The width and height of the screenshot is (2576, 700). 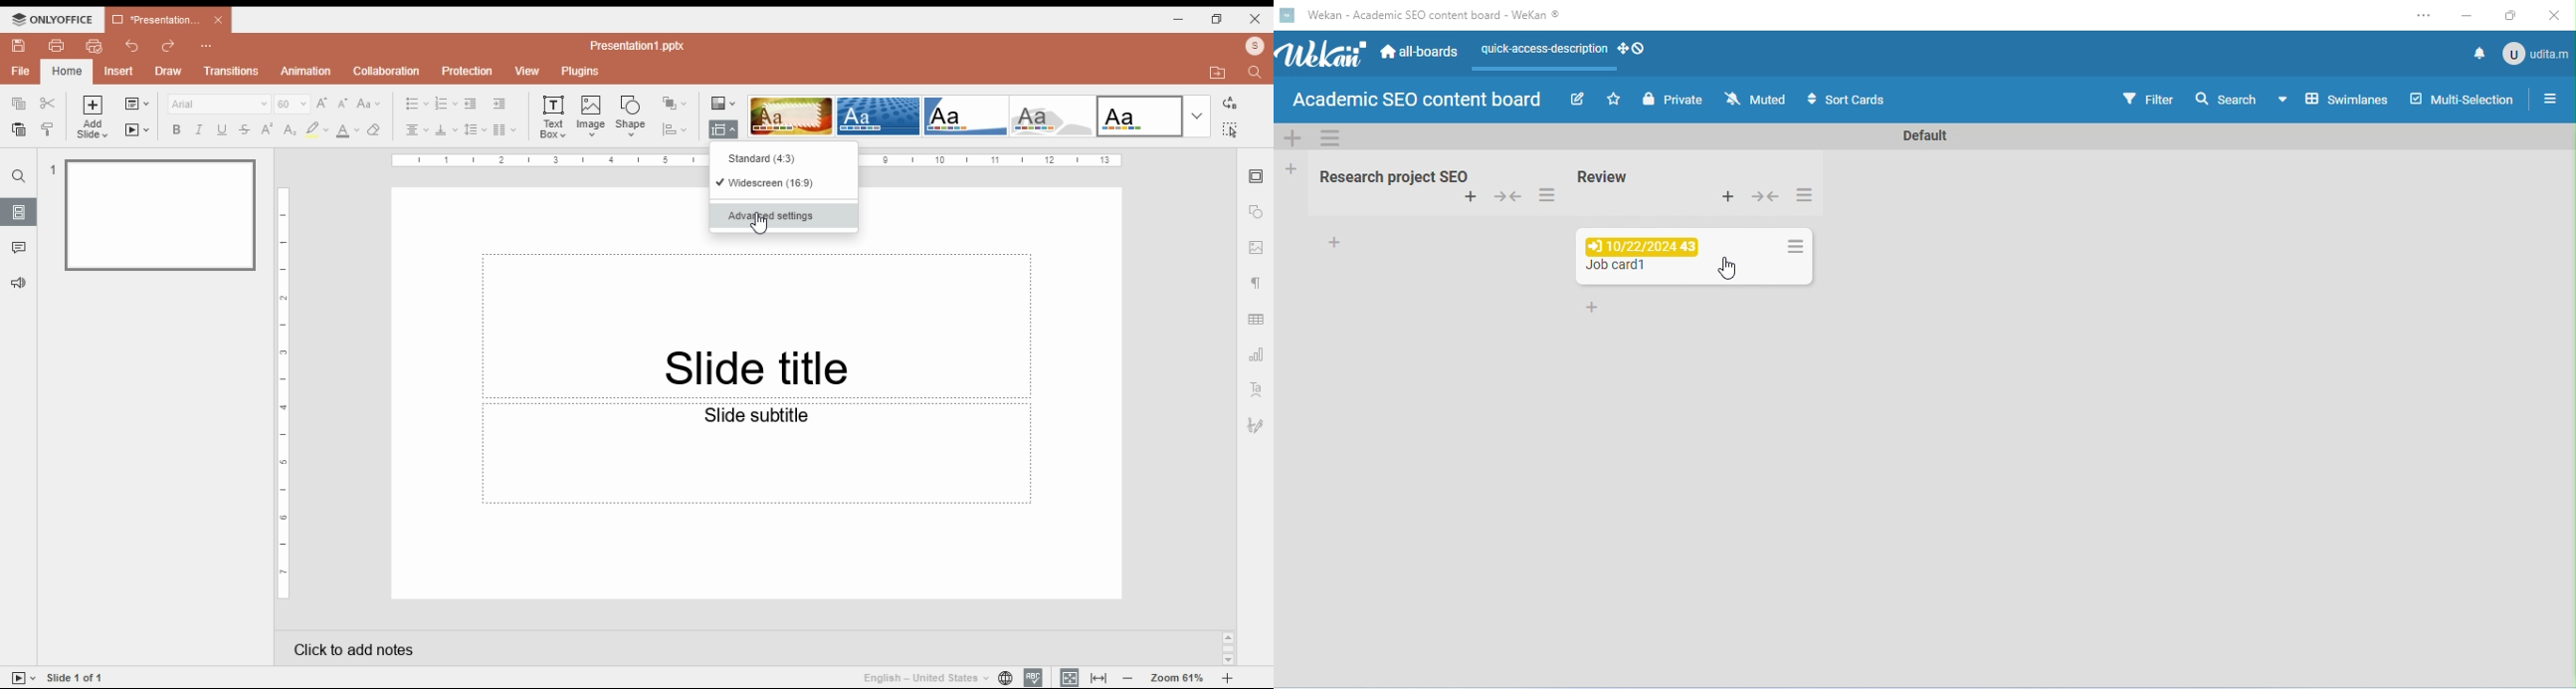 What do you see at coordinates (79, 677) in the screenshot?
I see `Slide 1 of 1` at bounding box center [79, 677].